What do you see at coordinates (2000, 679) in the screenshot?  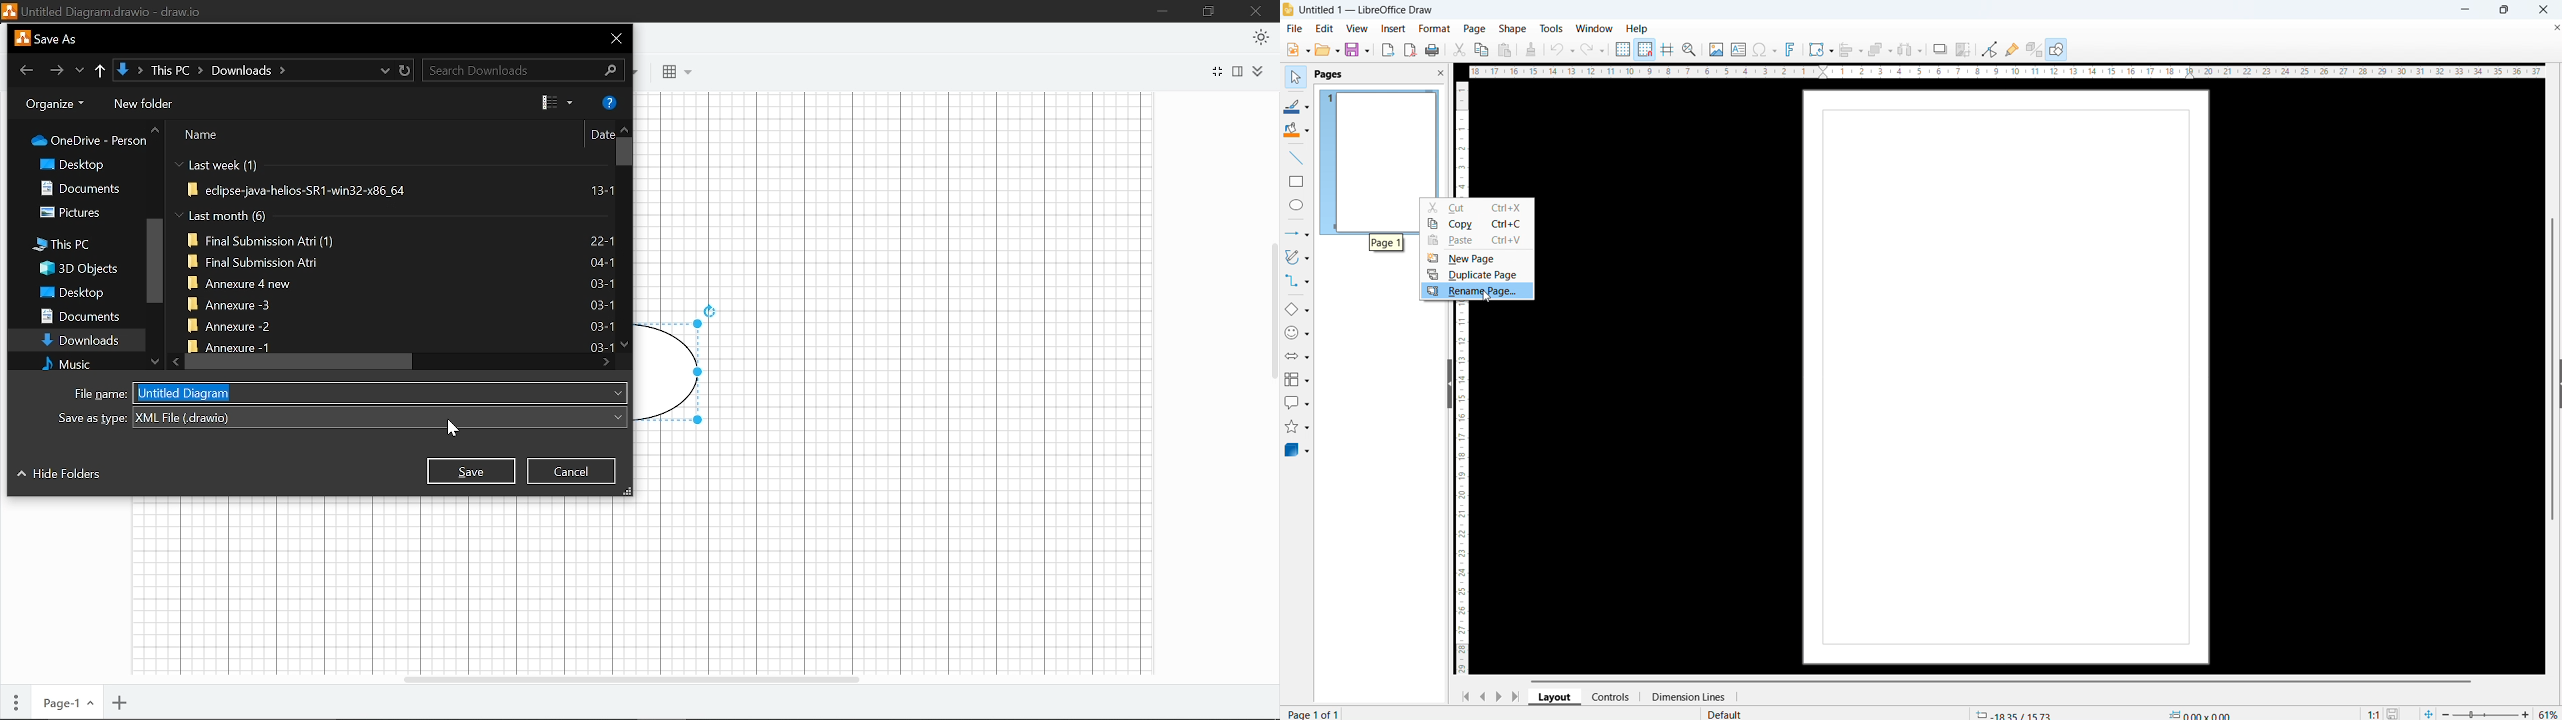 I see `Horizontal scroll bar ` at bounding box center [2000, 679].